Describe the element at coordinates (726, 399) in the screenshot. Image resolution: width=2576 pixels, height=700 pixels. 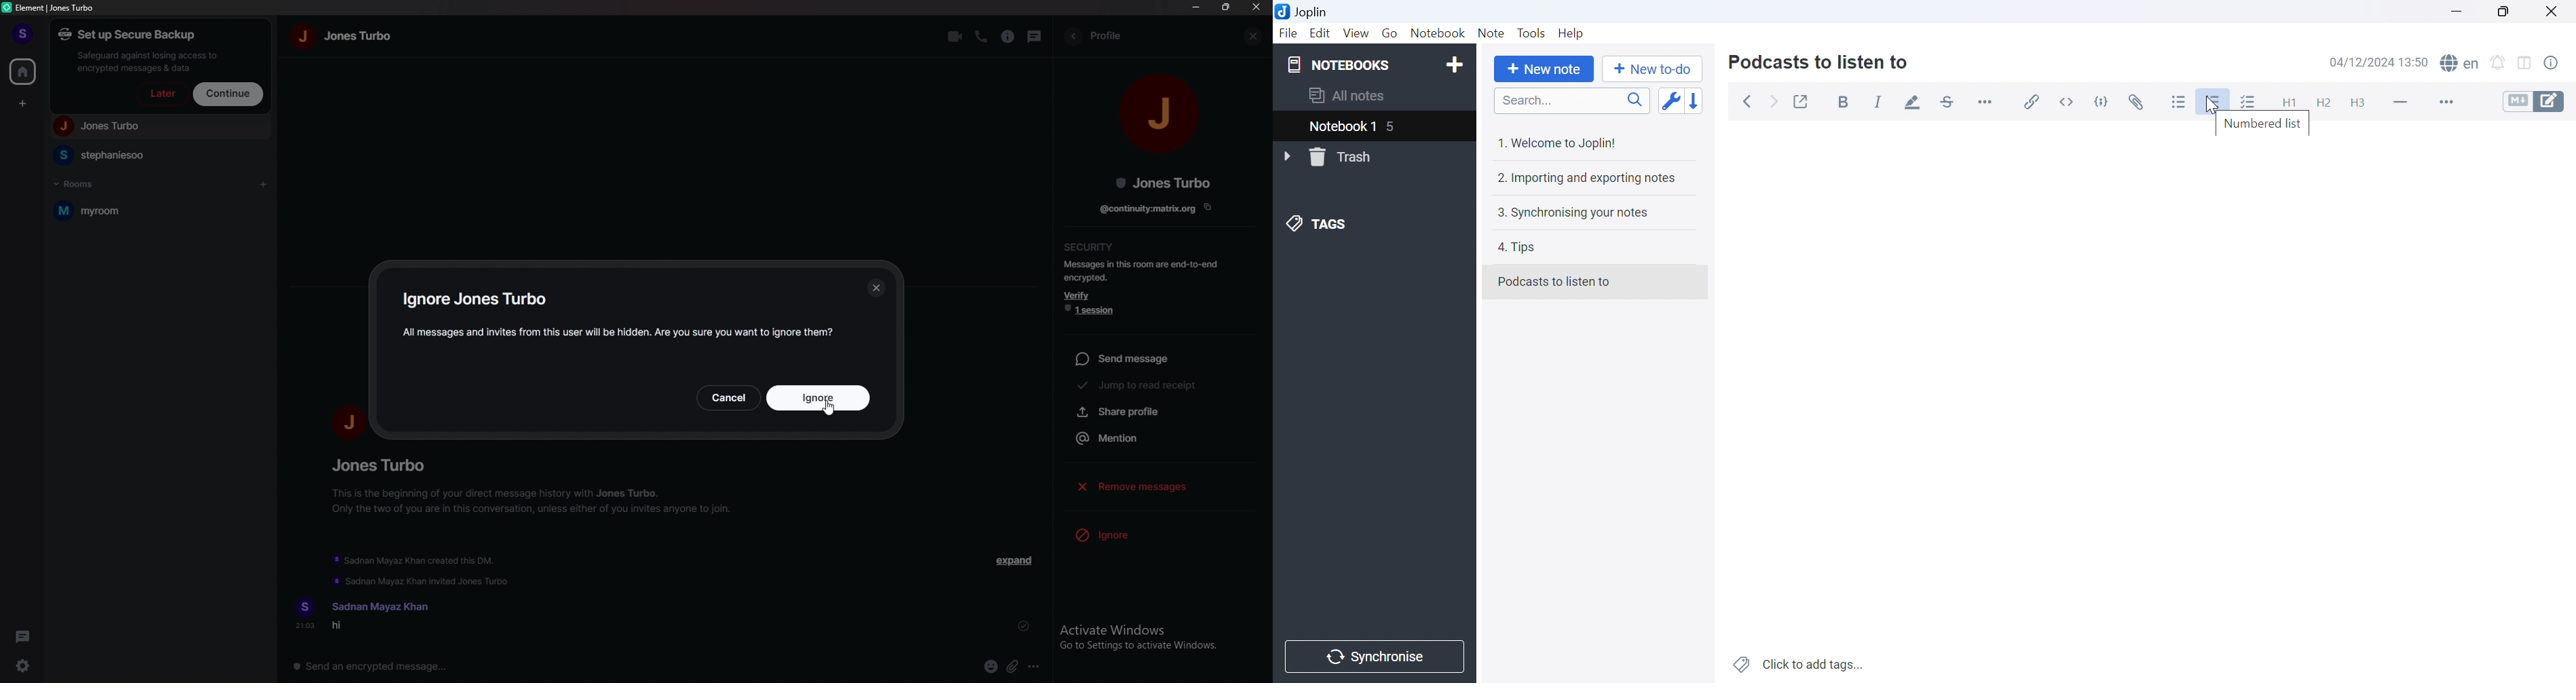
I see `cancel` at that location.